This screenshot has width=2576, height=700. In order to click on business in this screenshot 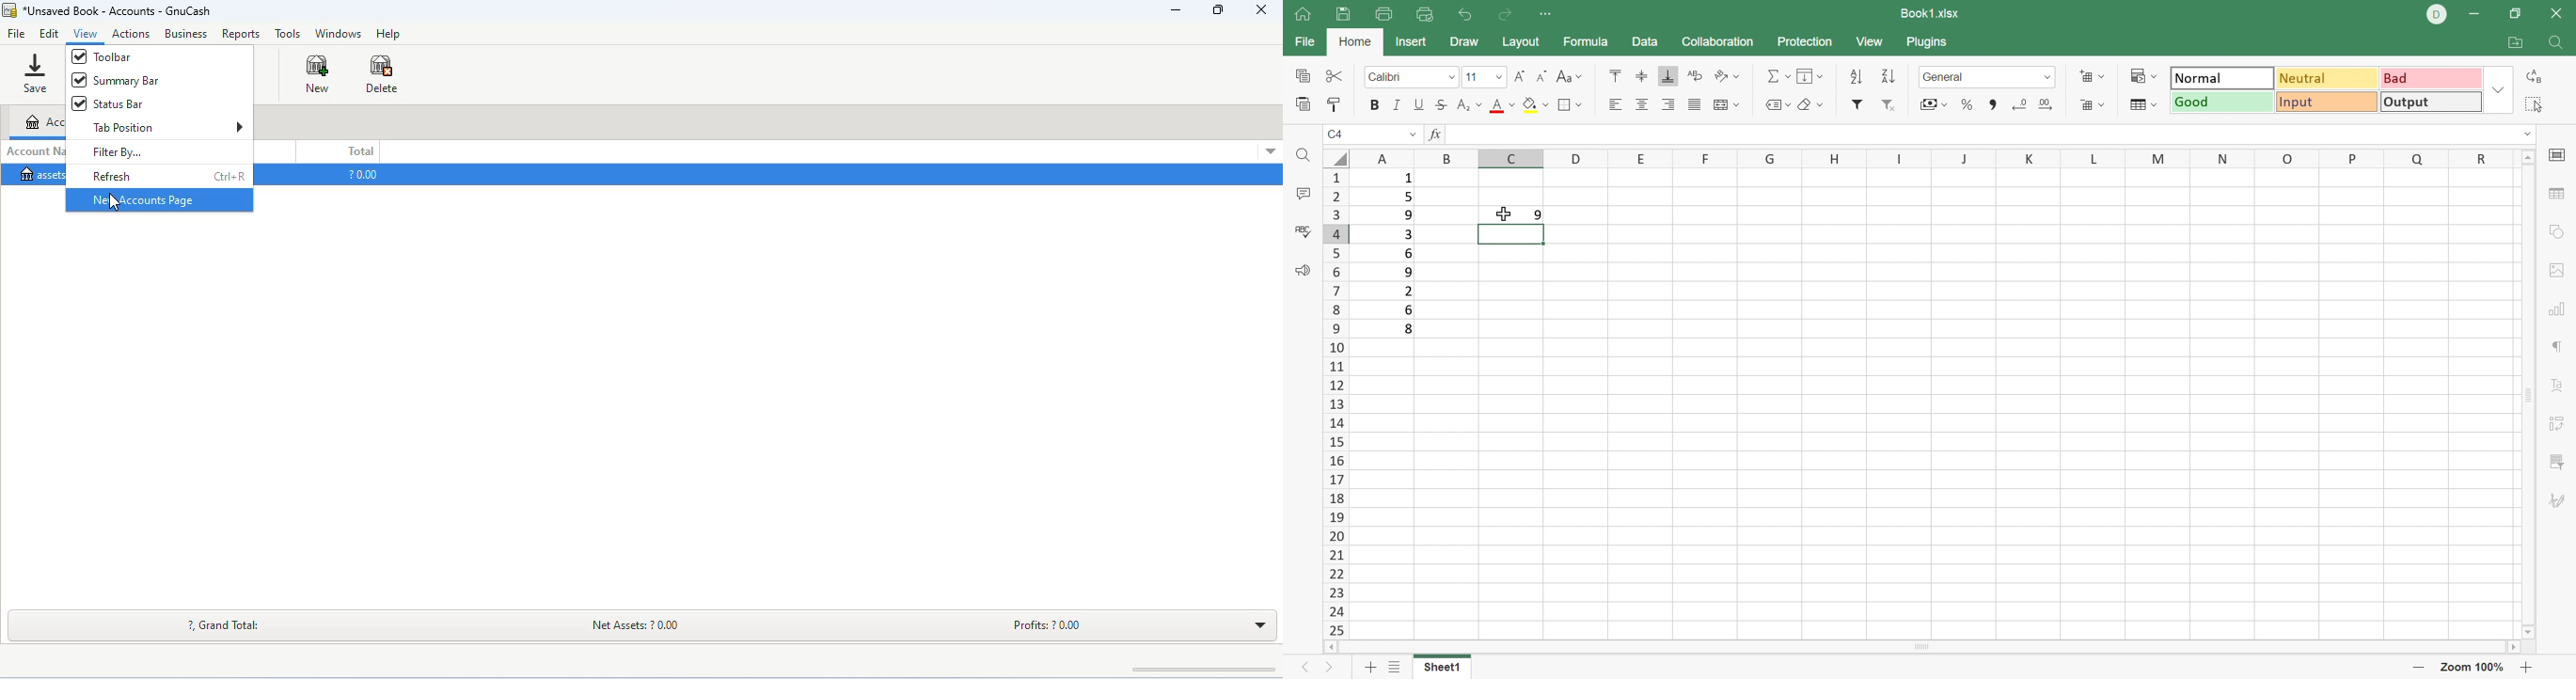, I will do `click(185, 34)`.